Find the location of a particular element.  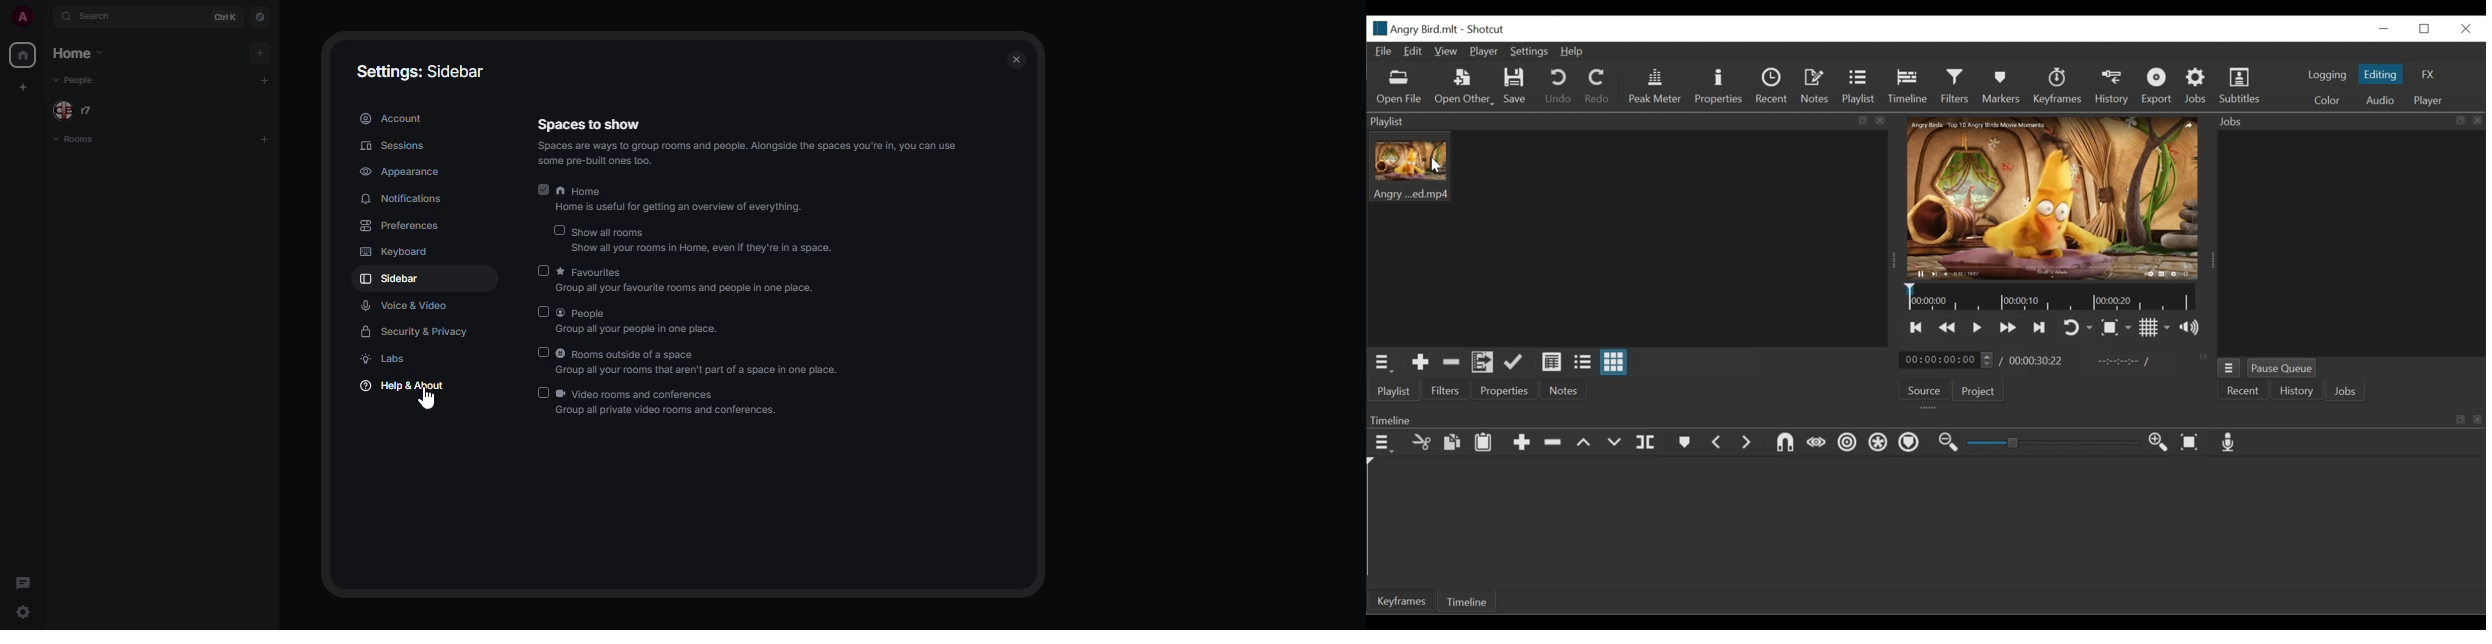

File name is located at coordinates (1414, 29).